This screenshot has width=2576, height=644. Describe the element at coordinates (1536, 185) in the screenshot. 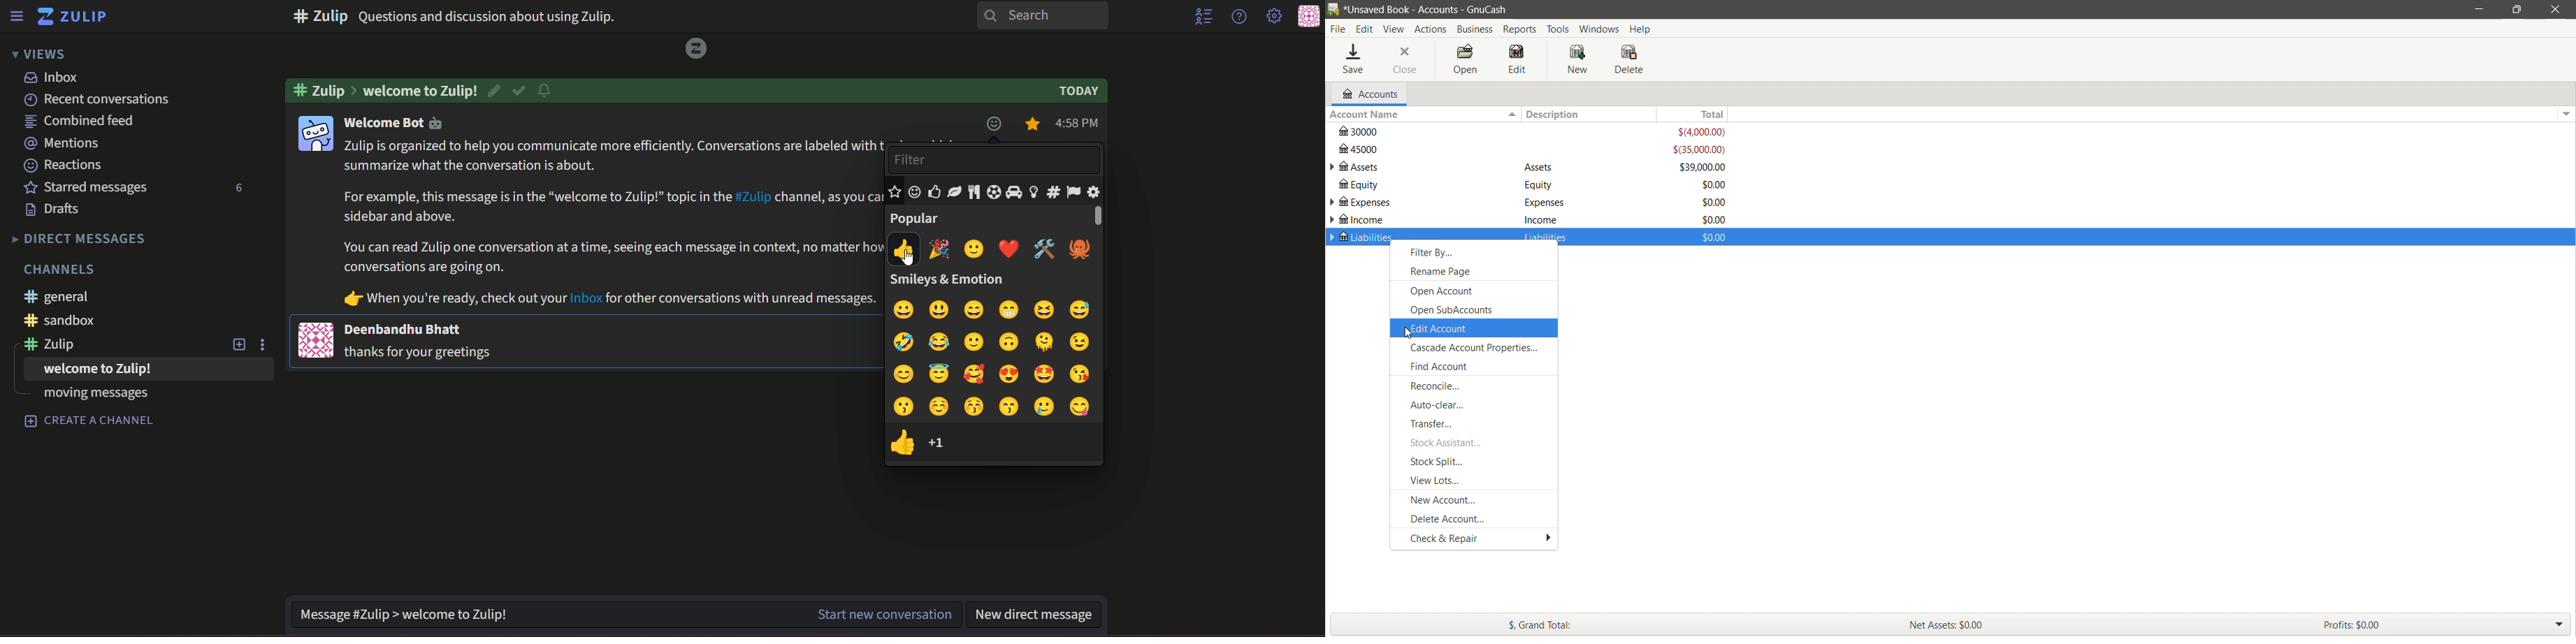

I see `details of the account "Equity"` at that location.